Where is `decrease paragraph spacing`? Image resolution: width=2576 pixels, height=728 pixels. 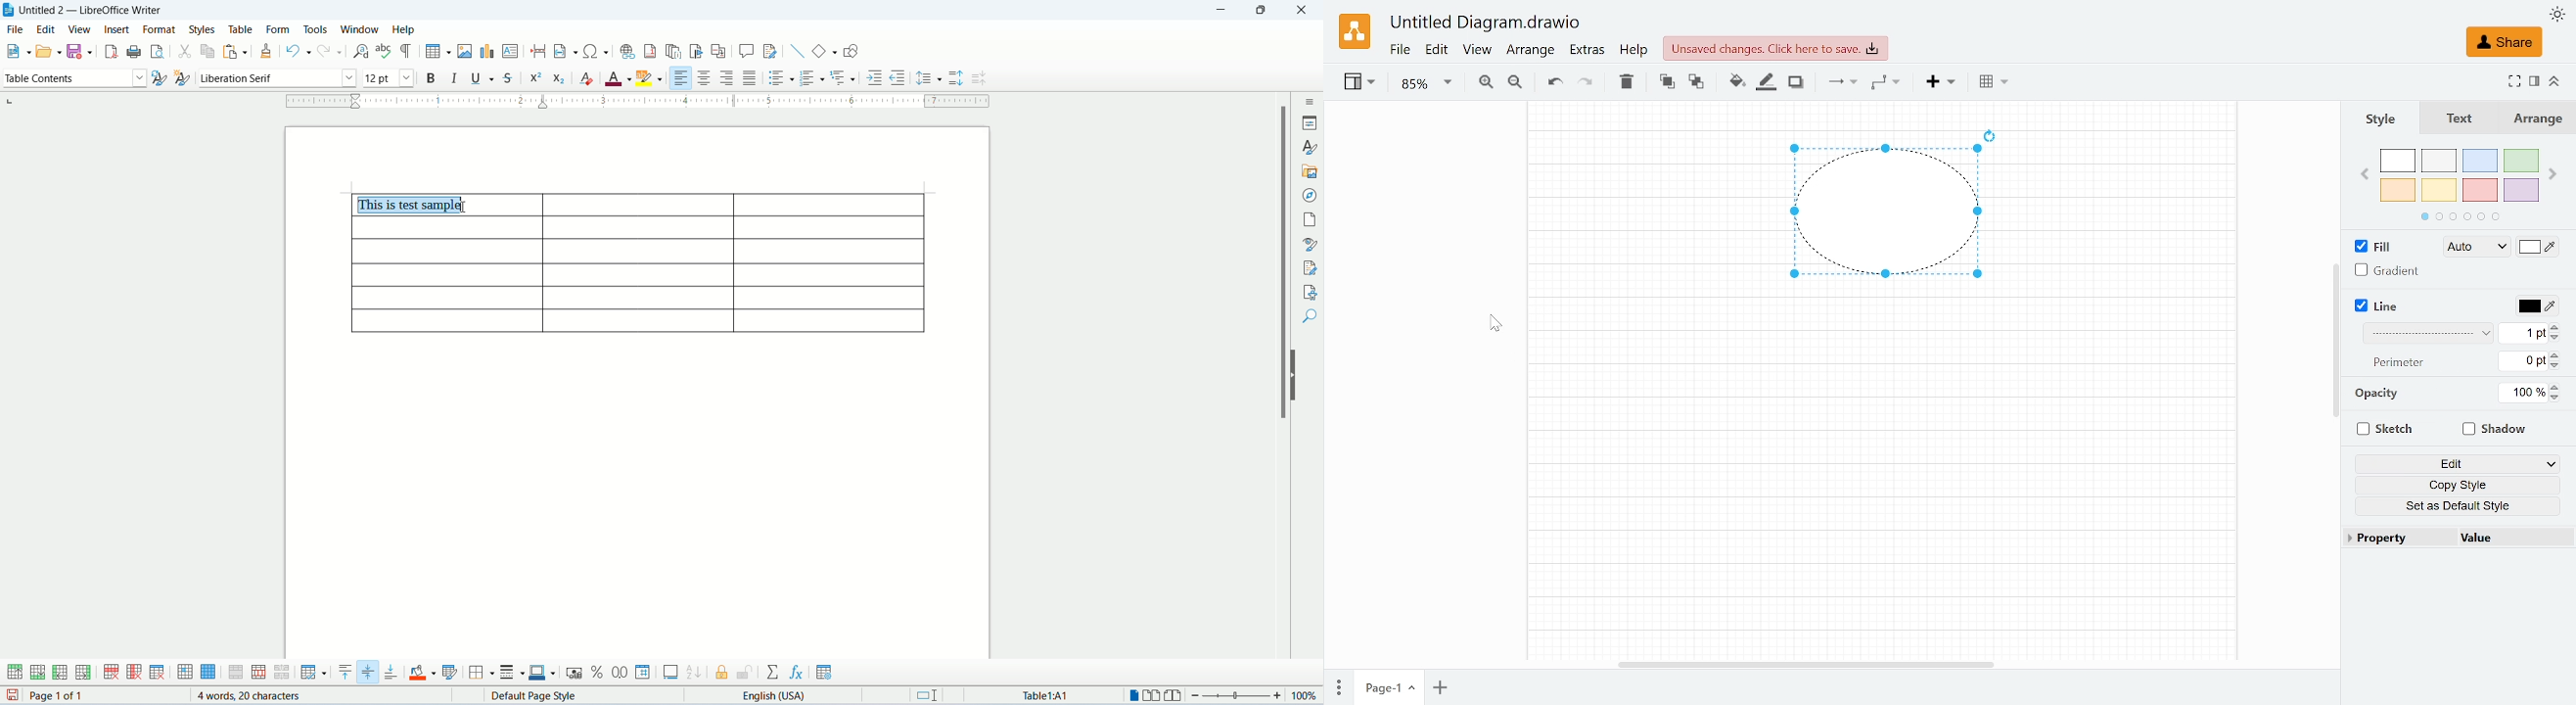
decrease paragraph spacing is located at coordinates (979, 78).